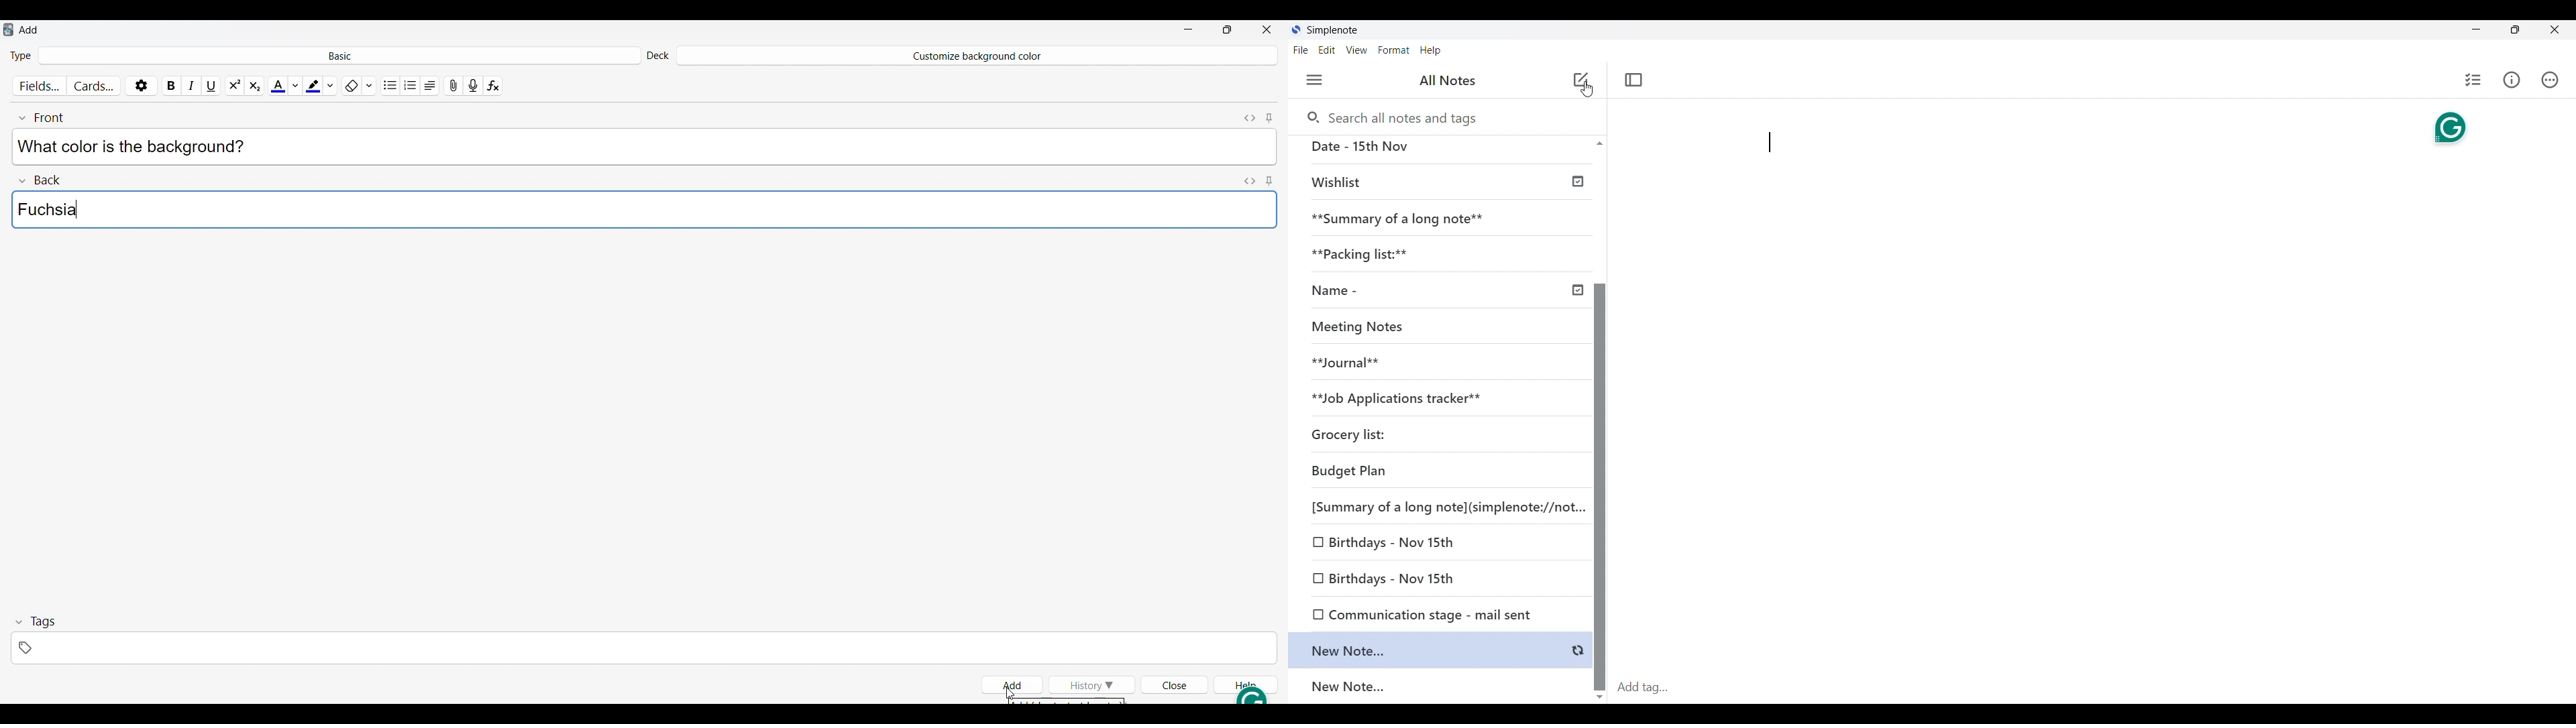 The image size is (2576, 728). Describe the element at coordinates (2555, 30) in the screenshot. I see `Close` at that location.